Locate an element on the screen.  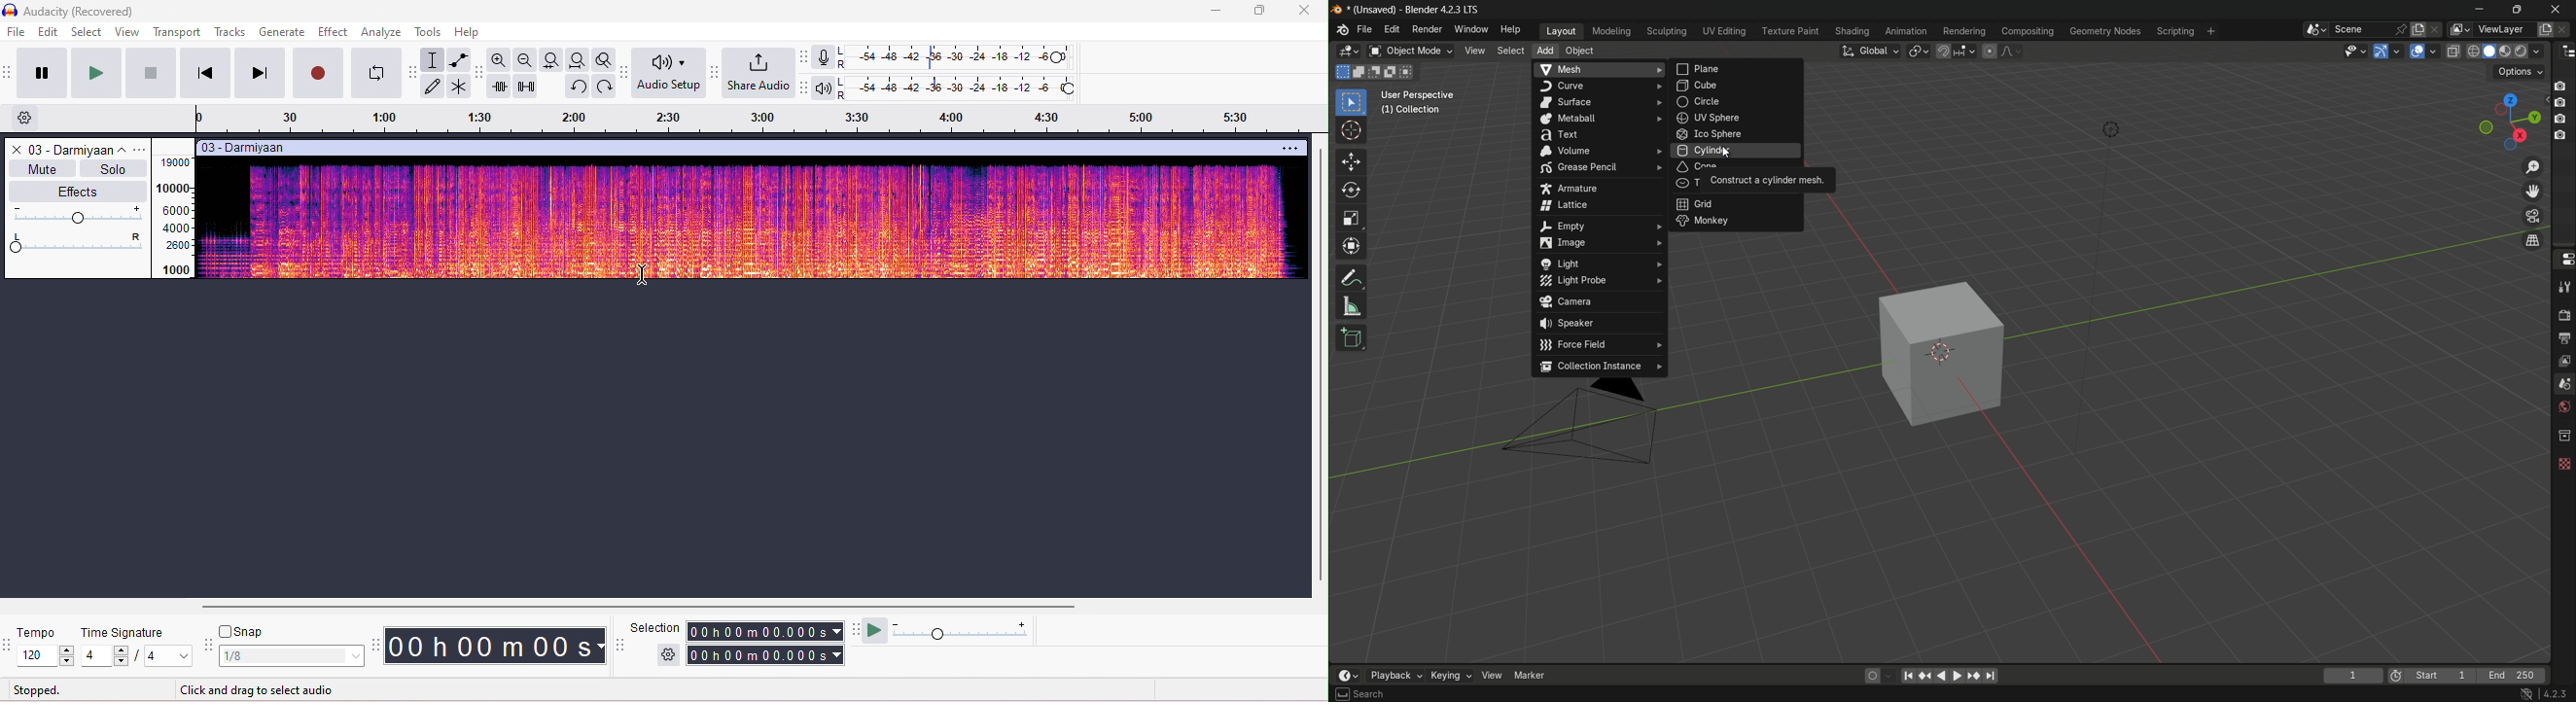
add new layer is located at coordinates (2545, 31).